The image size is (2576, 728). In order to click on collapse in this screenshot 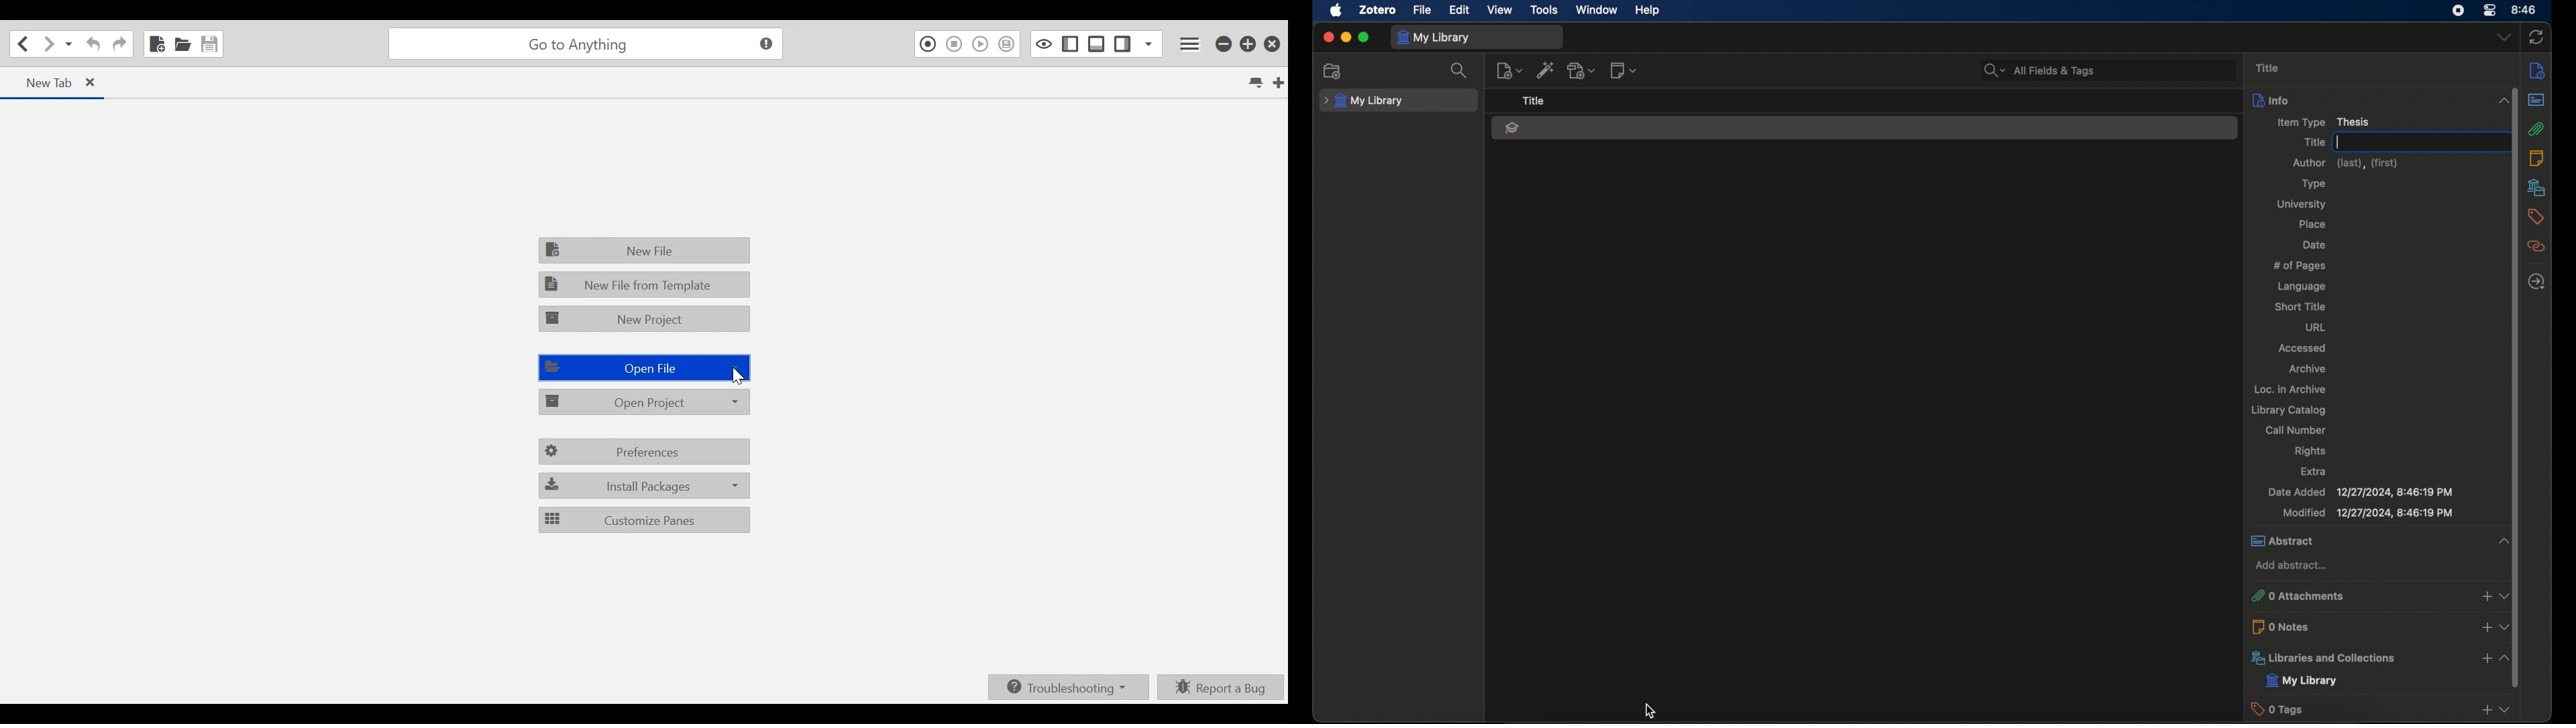, I will do `click(2505, 657)`.